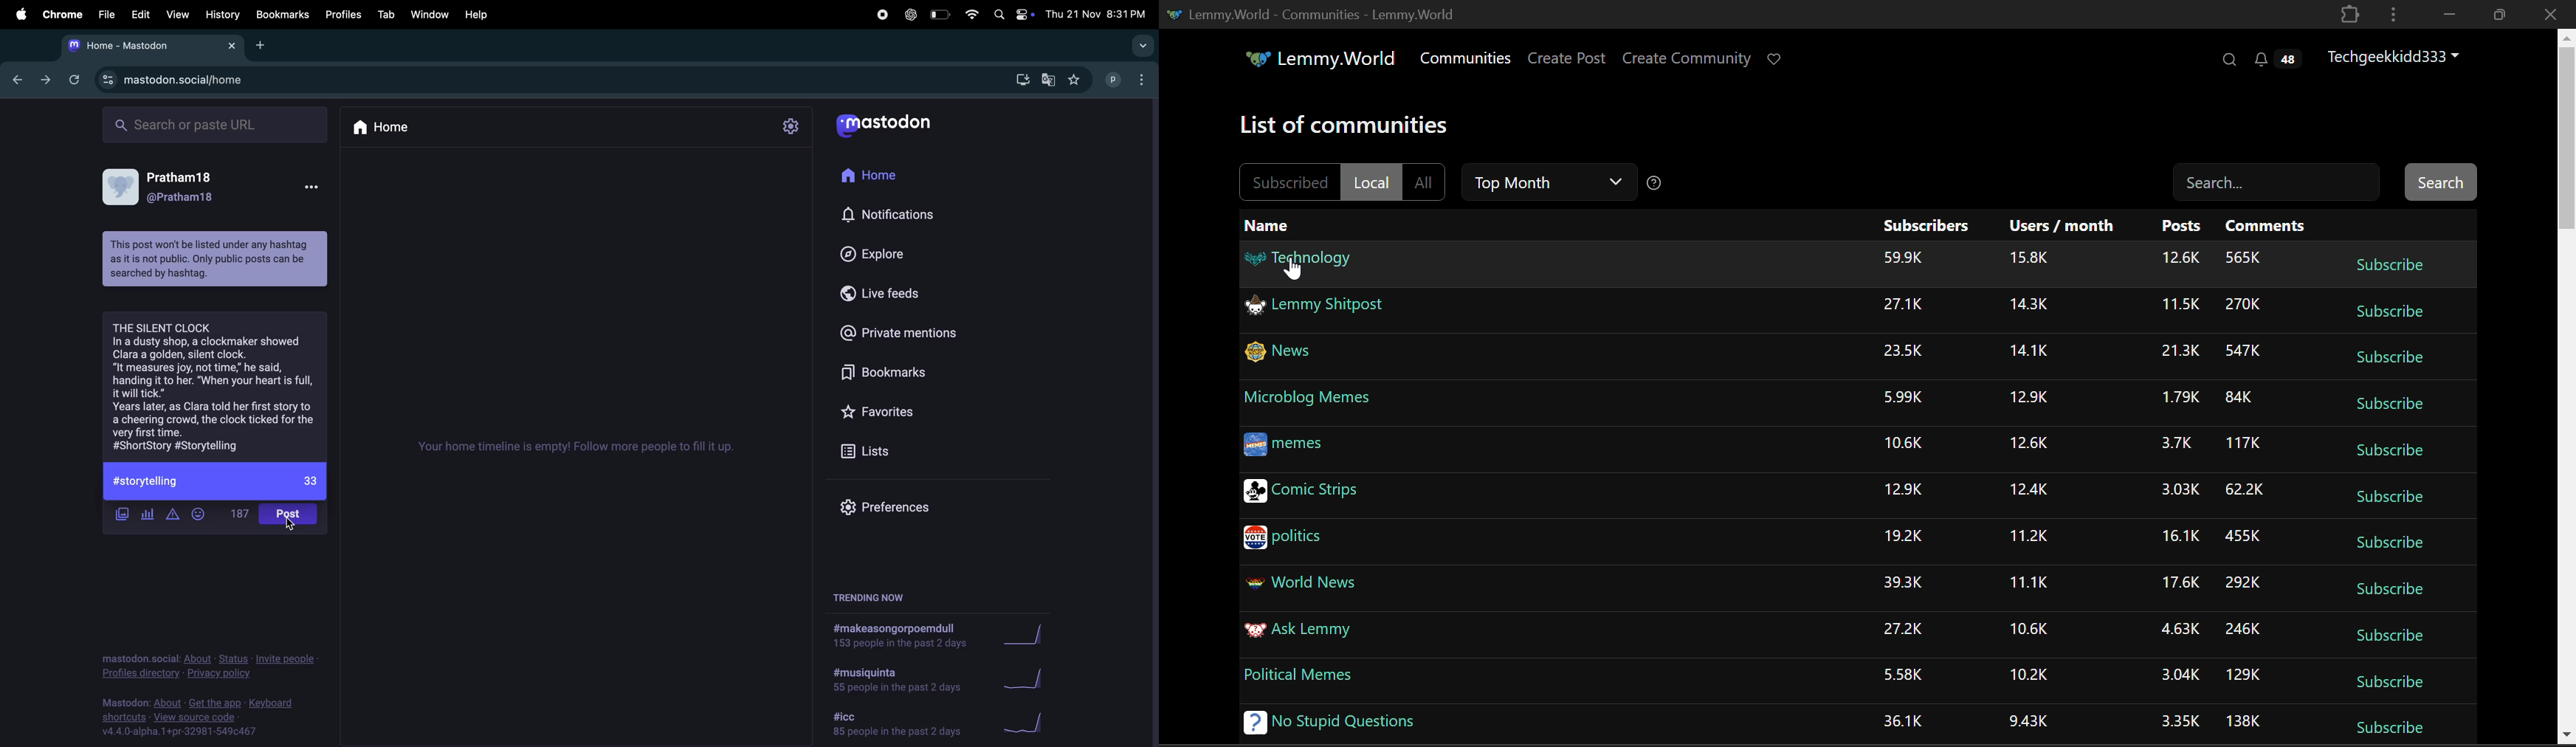  What do you see at coordinates (893, 410) in the screenshot?
I see `favourites` at bounding box center [893, 410].